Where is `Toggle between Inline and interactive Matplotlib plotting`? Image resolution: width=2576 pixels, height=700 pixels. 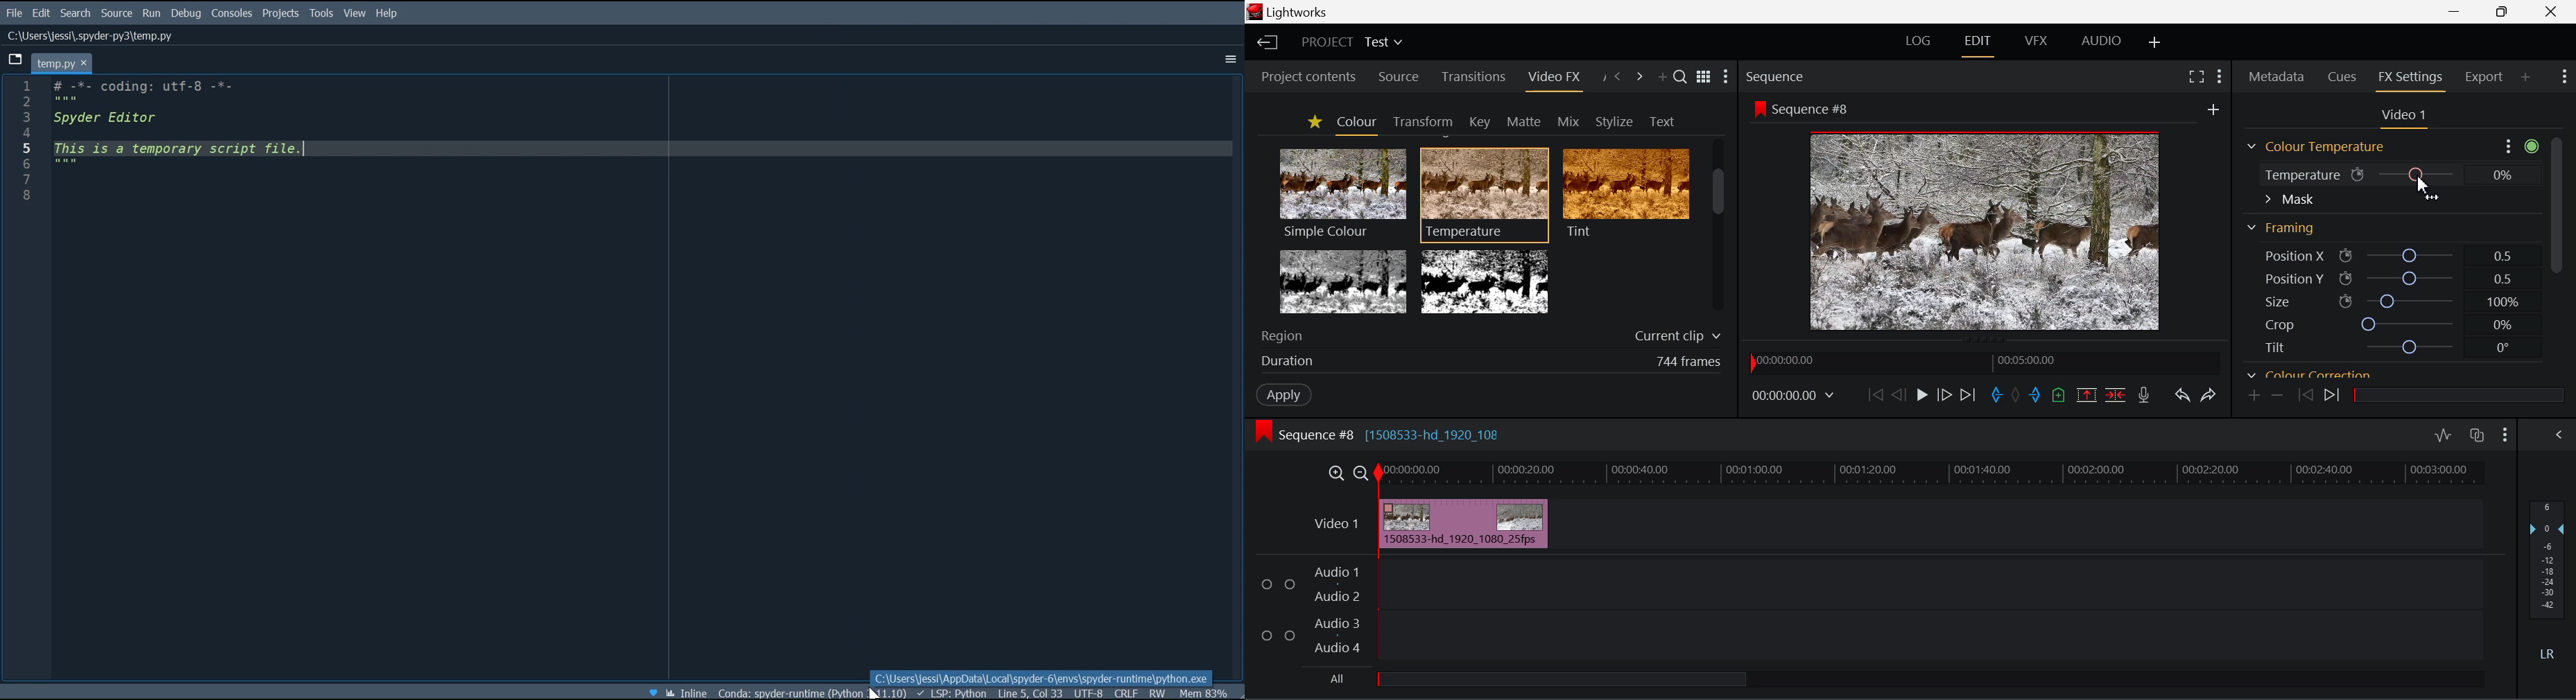
Toggle between Inline and interactive Matplotlib plotting is located at coordinates (687, 691).